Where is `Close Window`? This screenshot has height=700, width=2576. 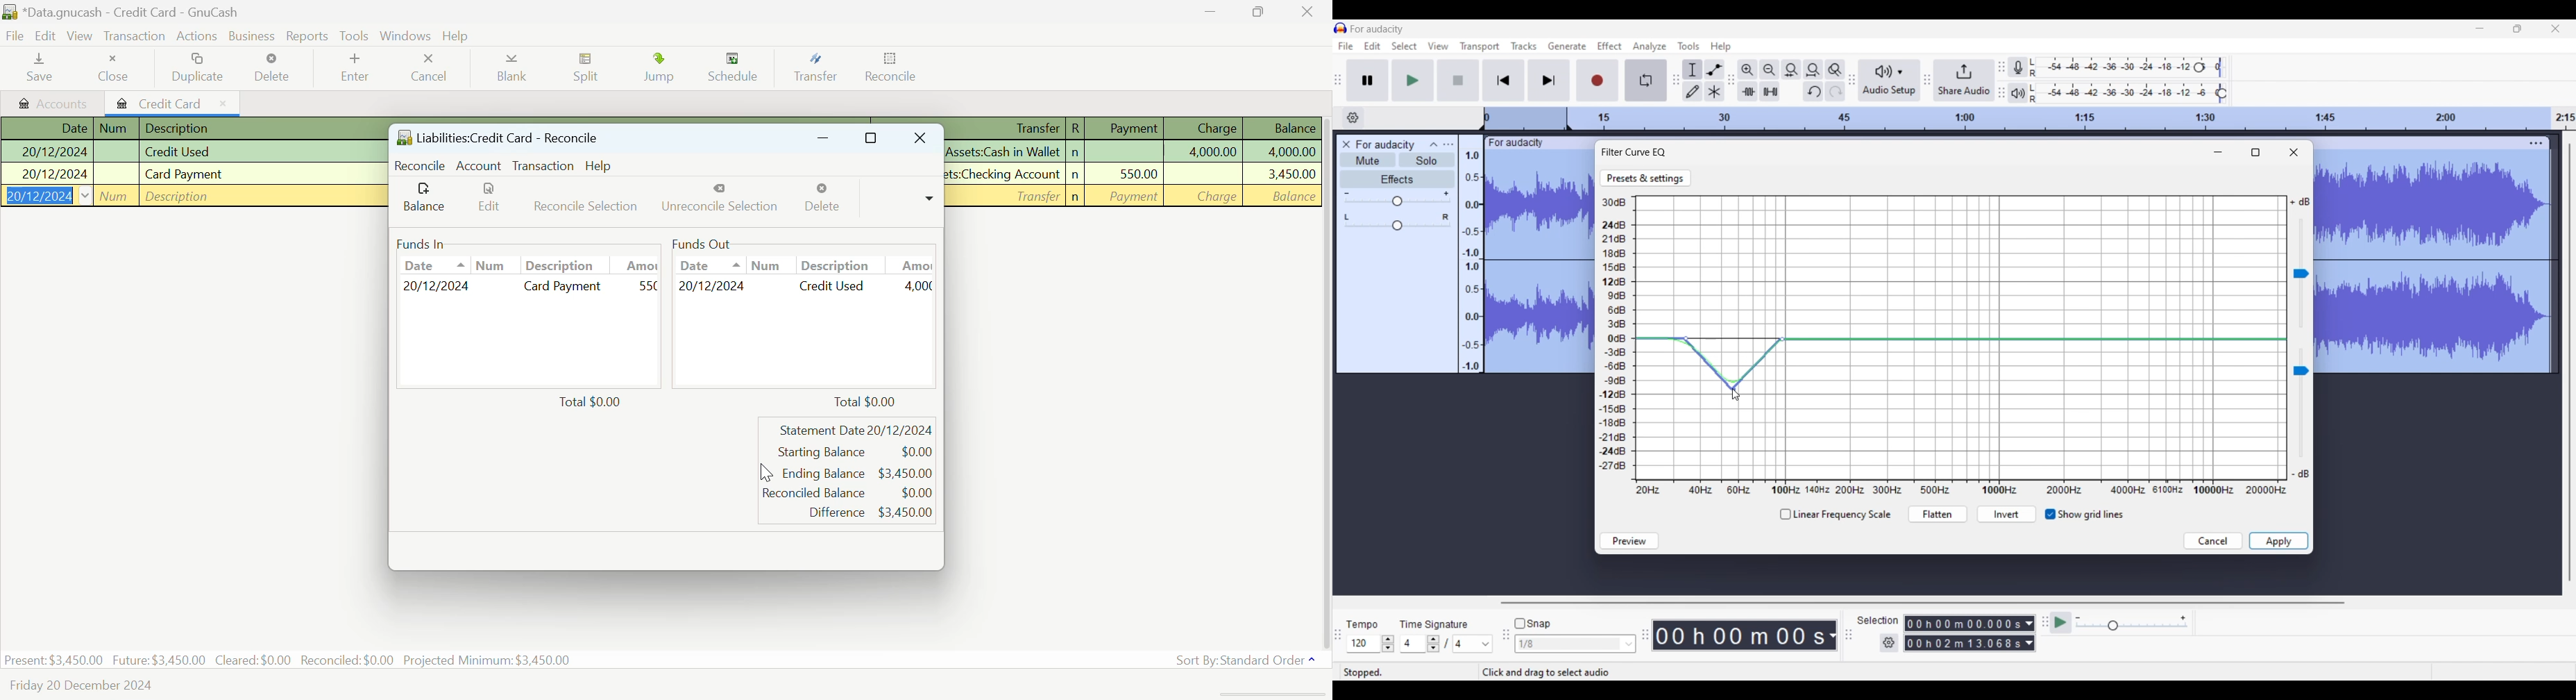
Close Window is located at coordinates (923, 140).